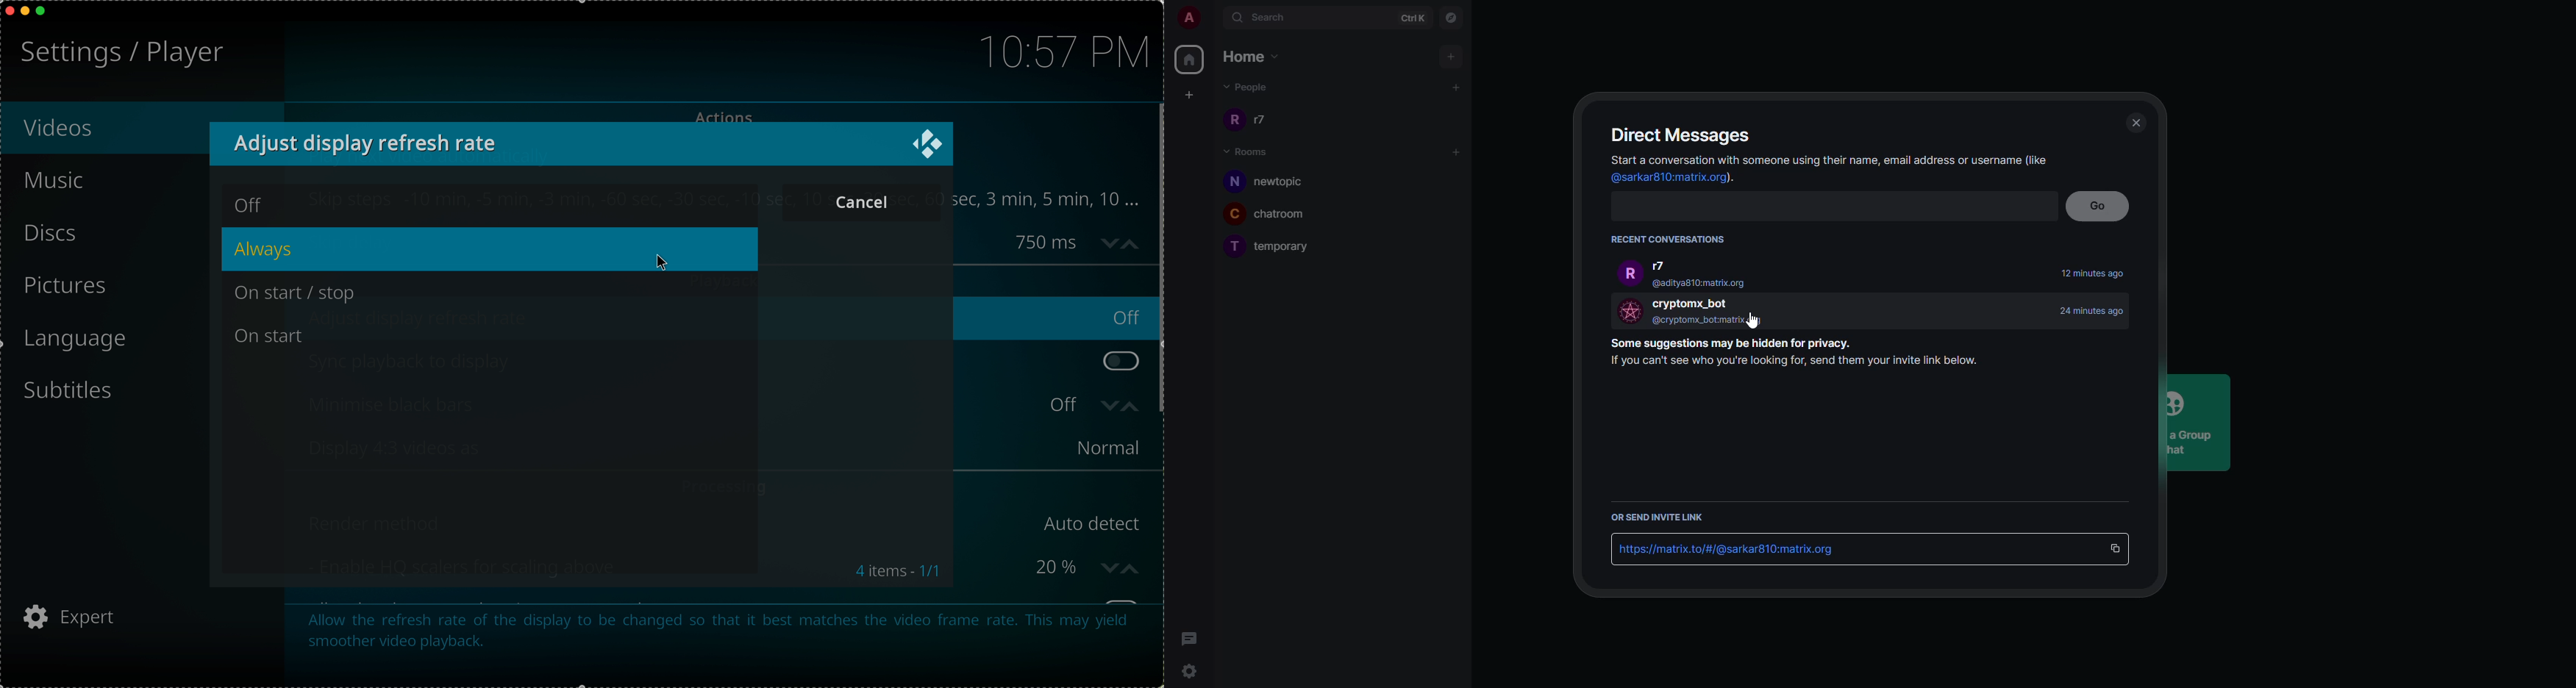 This screenshot has width=2576, height=700. I want to click on 20%, so click(1024, 567).